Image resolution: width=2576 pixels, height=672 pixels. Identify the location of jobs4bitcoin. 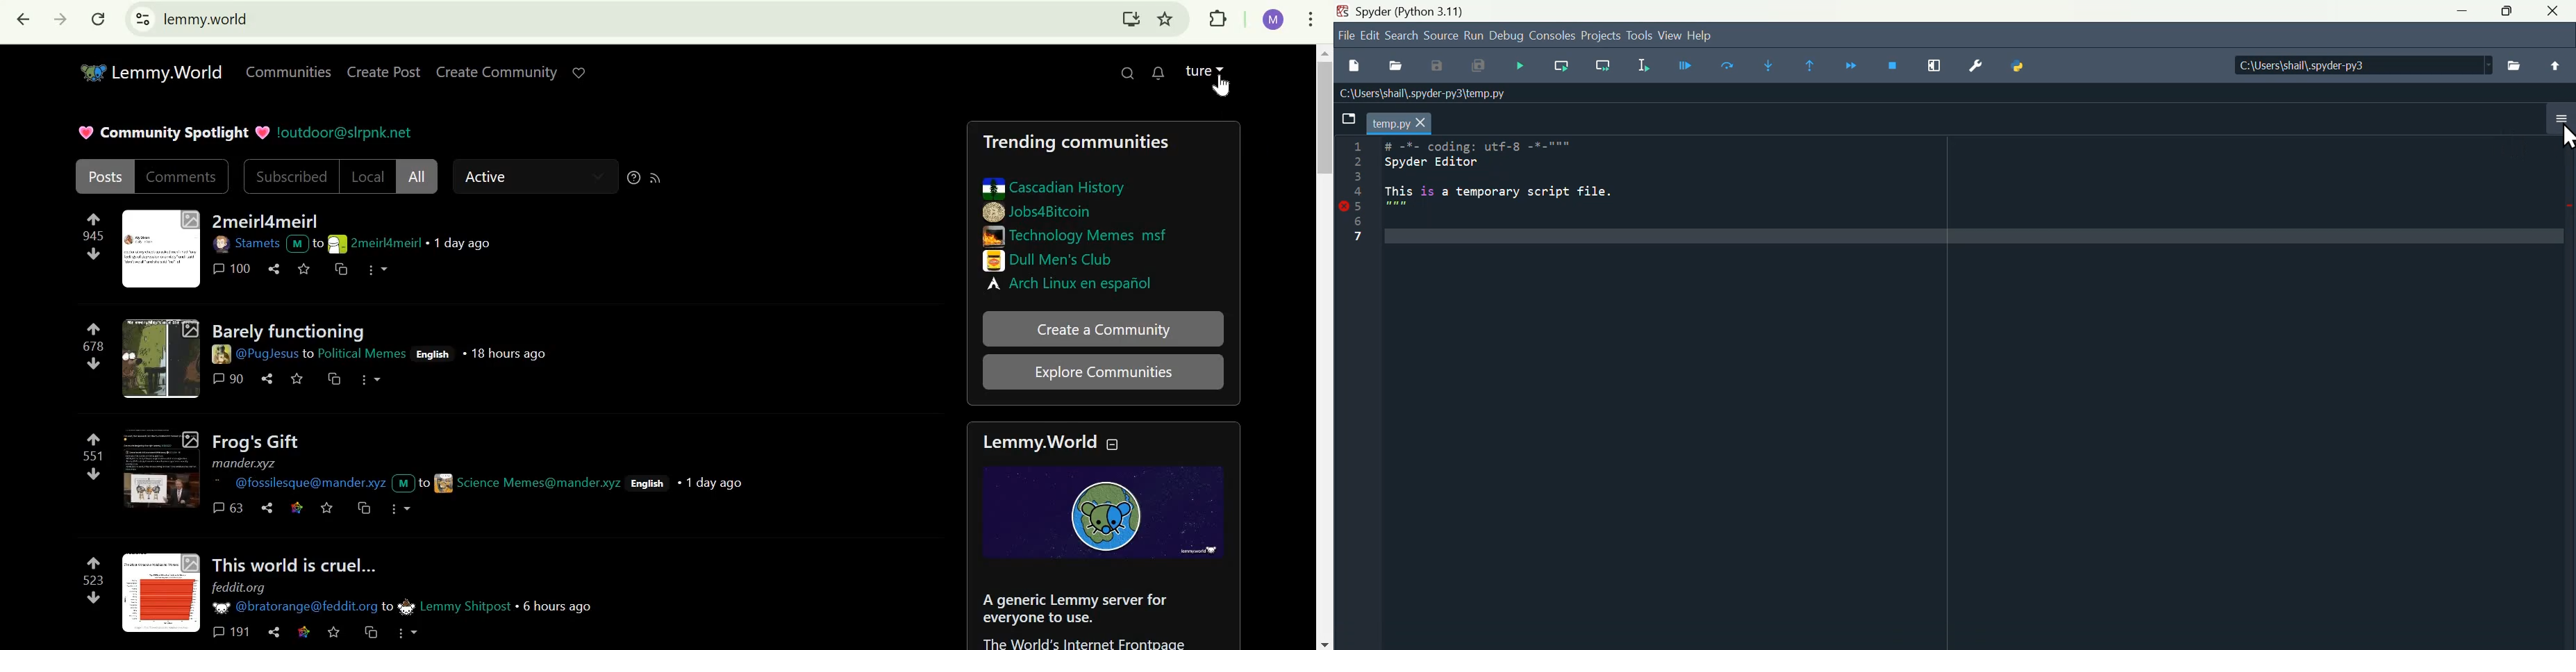
(1038, 212).